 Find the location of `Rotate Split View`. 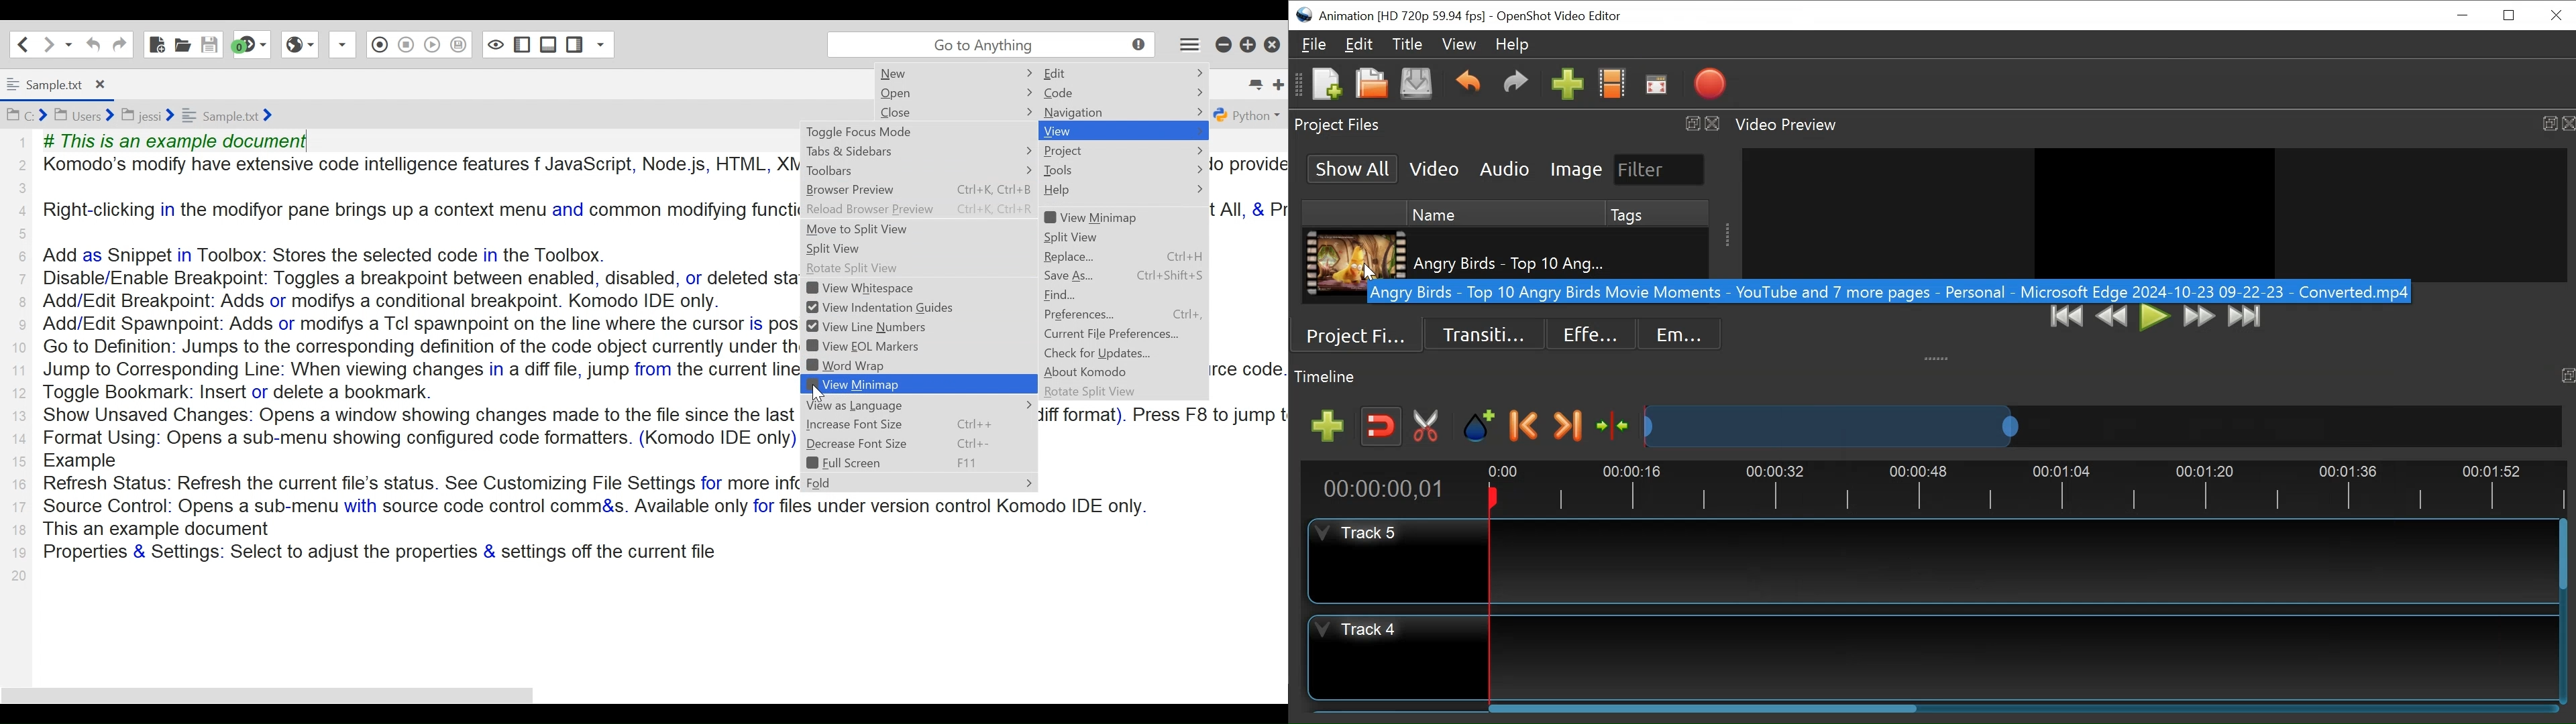

Rotate Split View is located at coordinates (1093, 393).